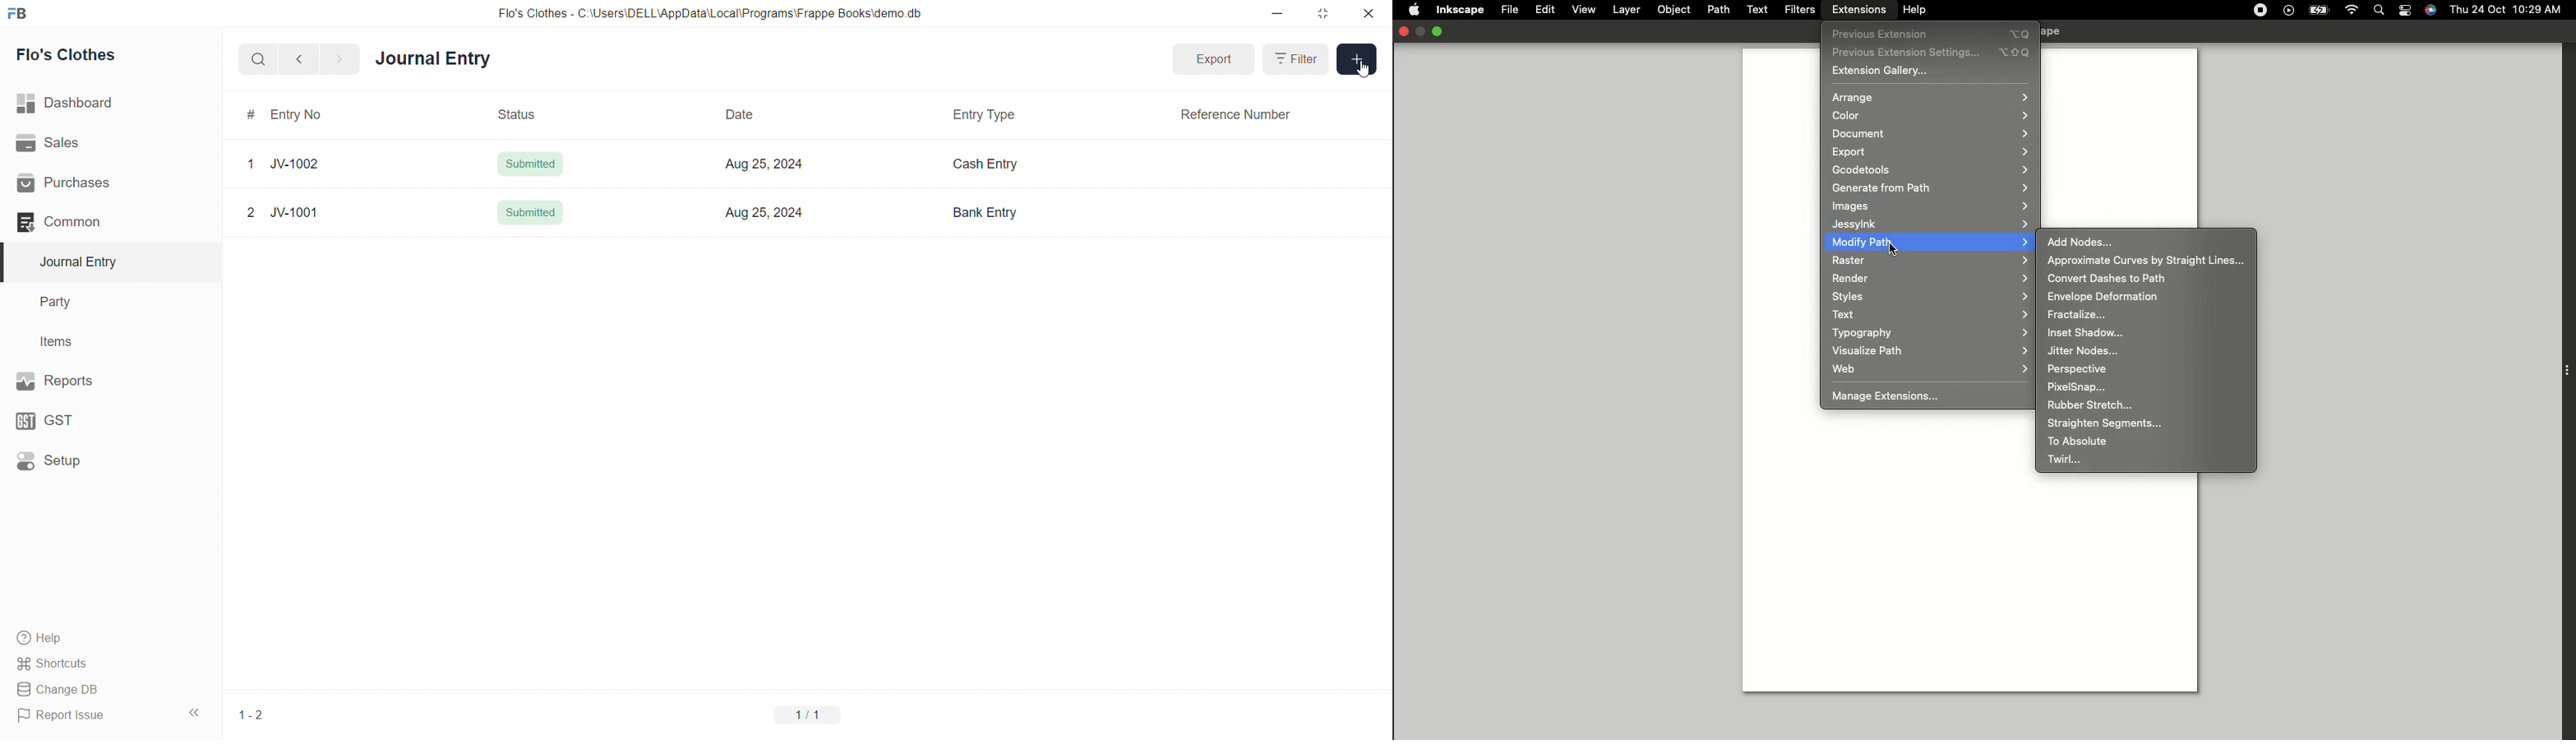 This screenshot has height=756, width=2576. Describe the element at coordinates (984, 114) in the screenshot. I see `Entry Type` at that location.